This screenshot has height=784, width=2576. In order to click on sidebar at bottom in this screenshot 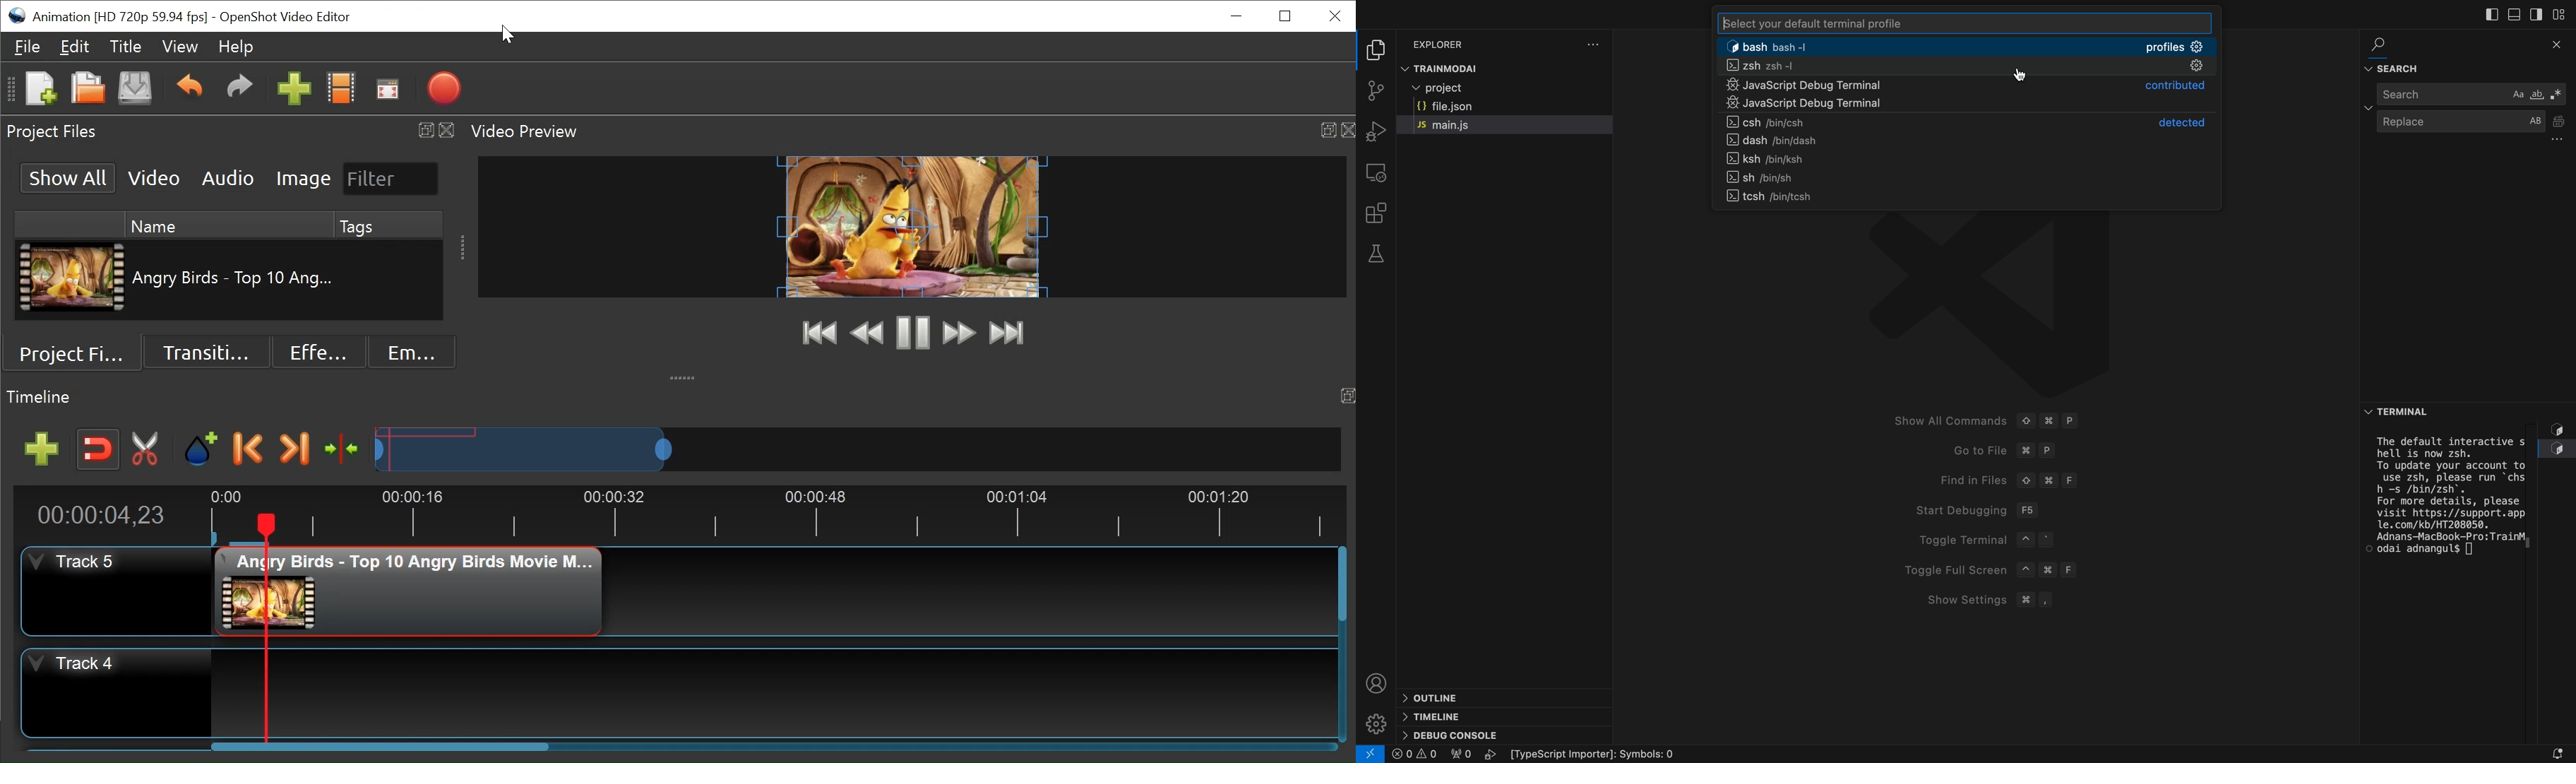, I will do `click(2512, 15)`.